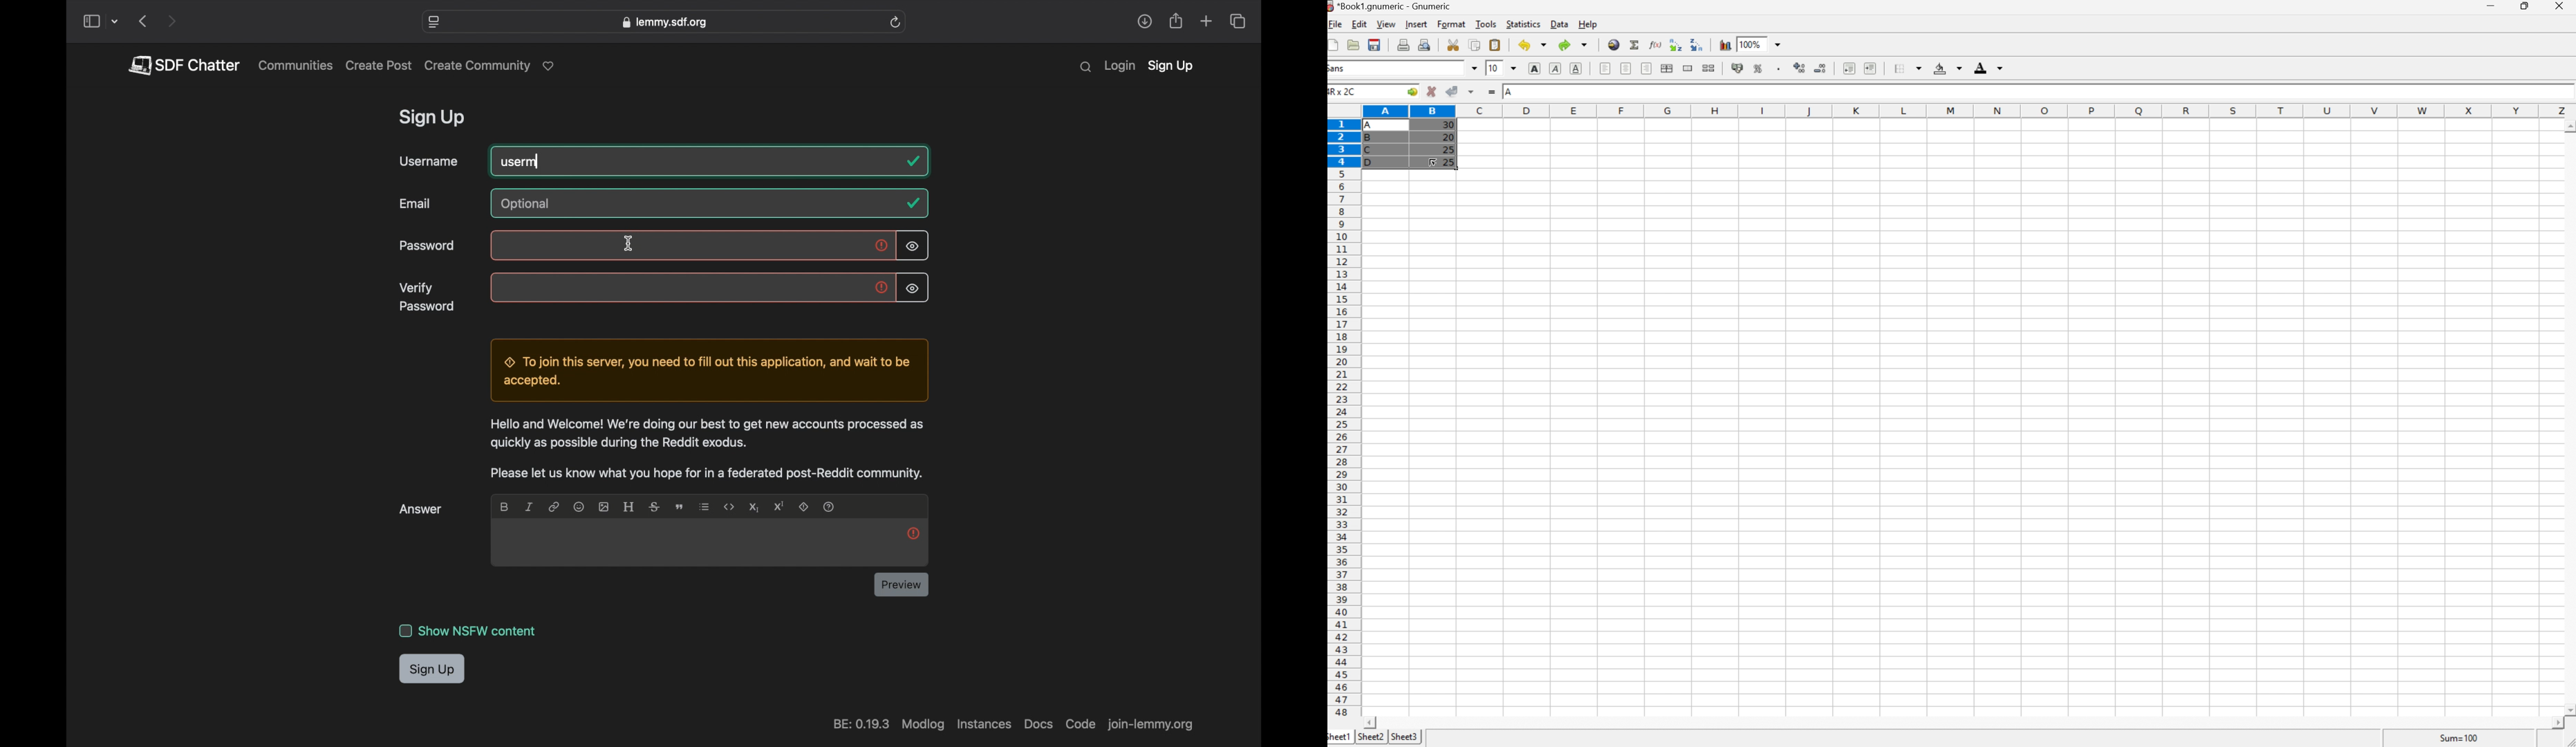 The height and width of the screenshot is (756, 2576). Describe the element at coordinates (1948, 69) in the screenshot. I see `Background` at that location.